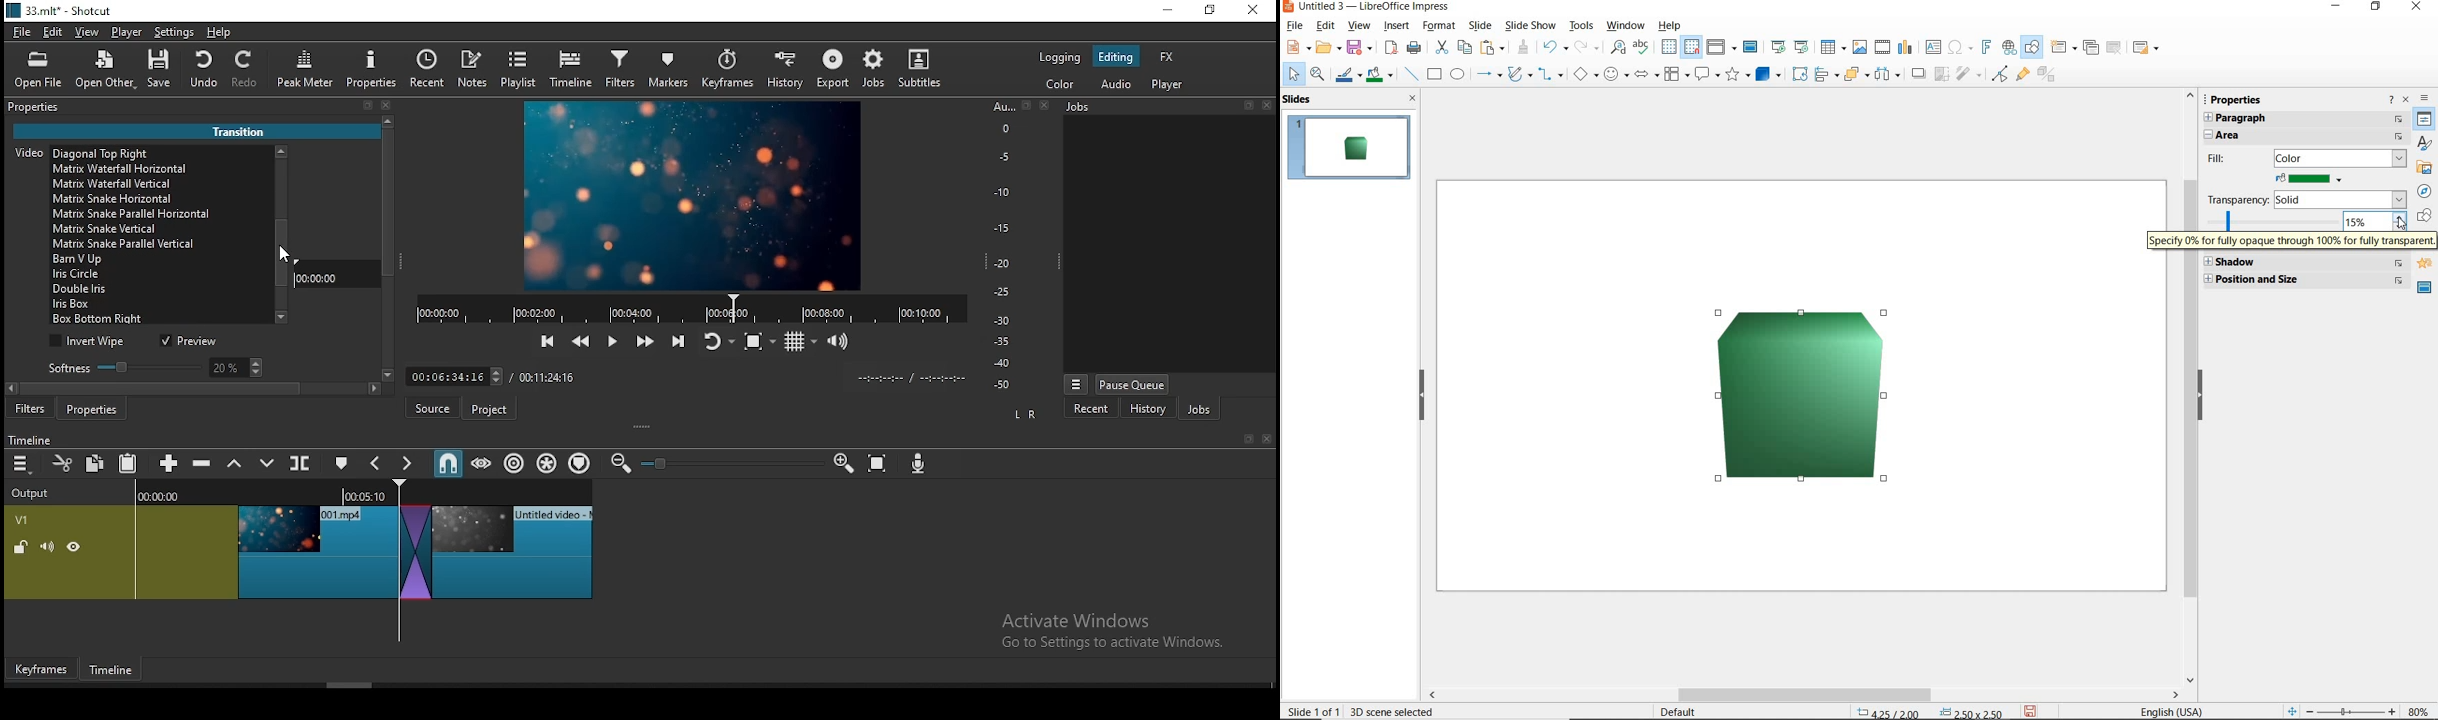  What do you see at coordinates (204, 463) in the screenshot?
I see `ripple delete` at bounding box center [204, 463].